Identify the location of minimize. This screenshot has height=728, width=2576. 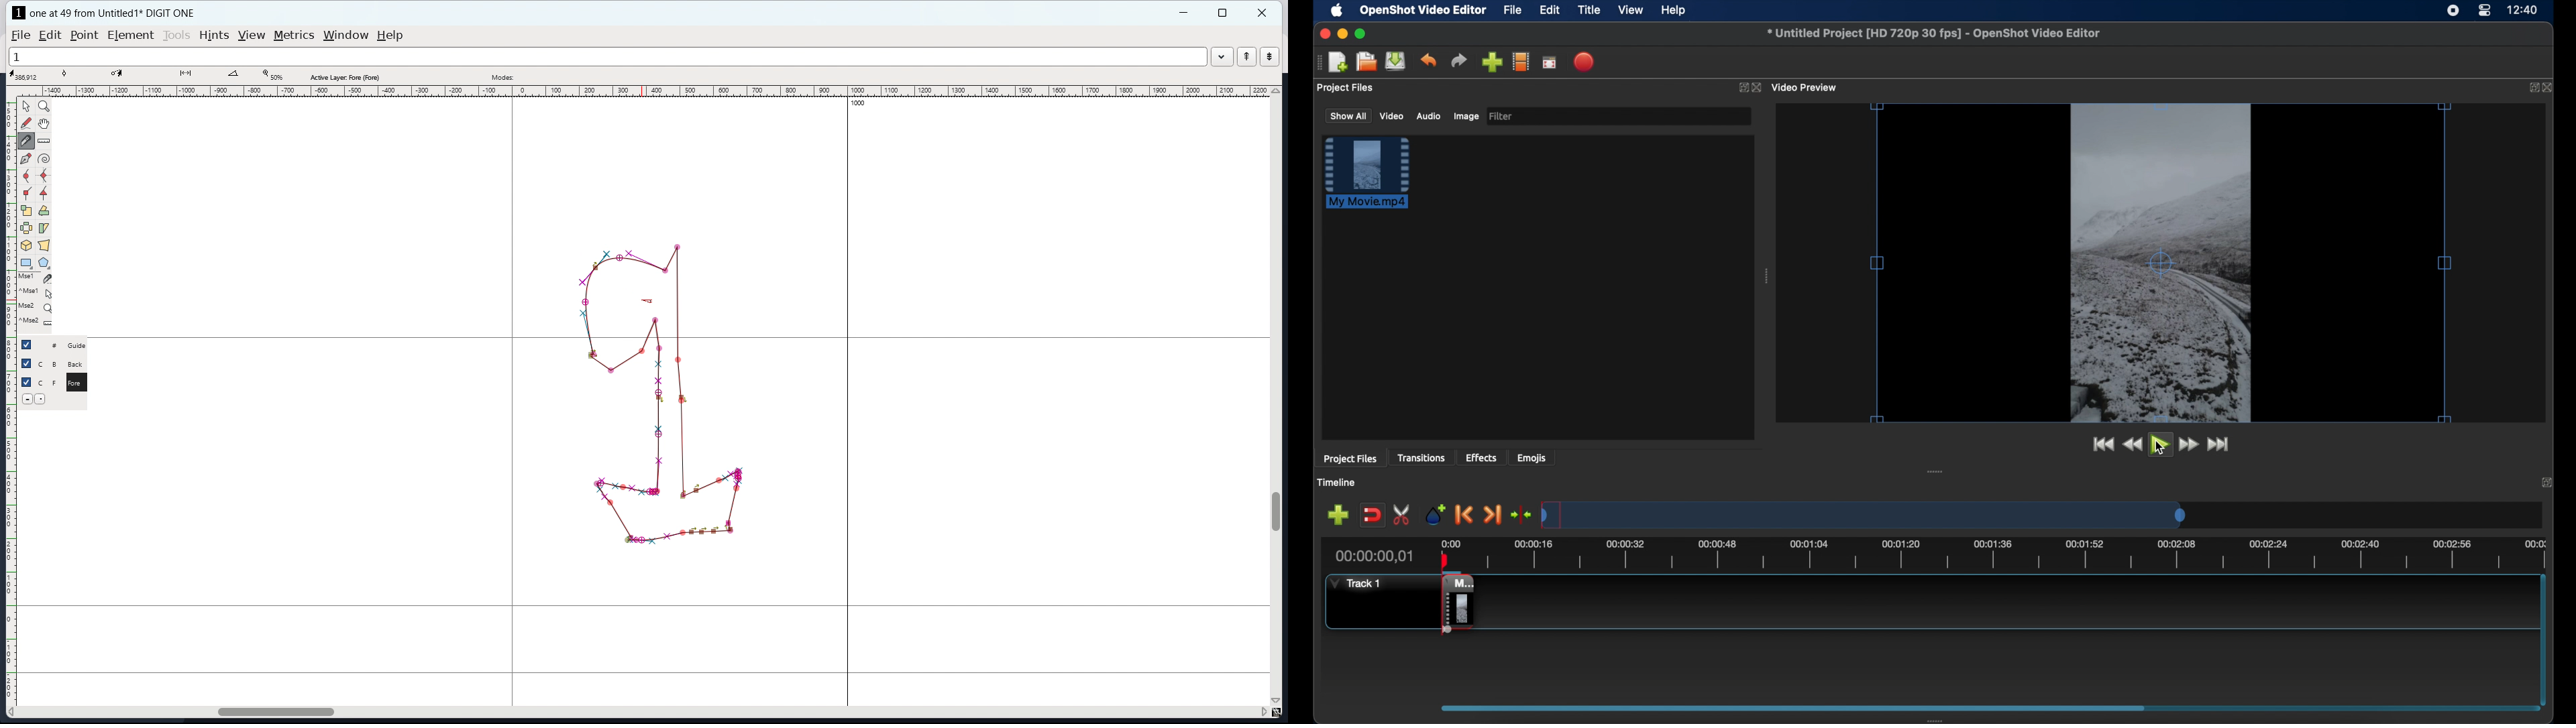
(1185, 13).